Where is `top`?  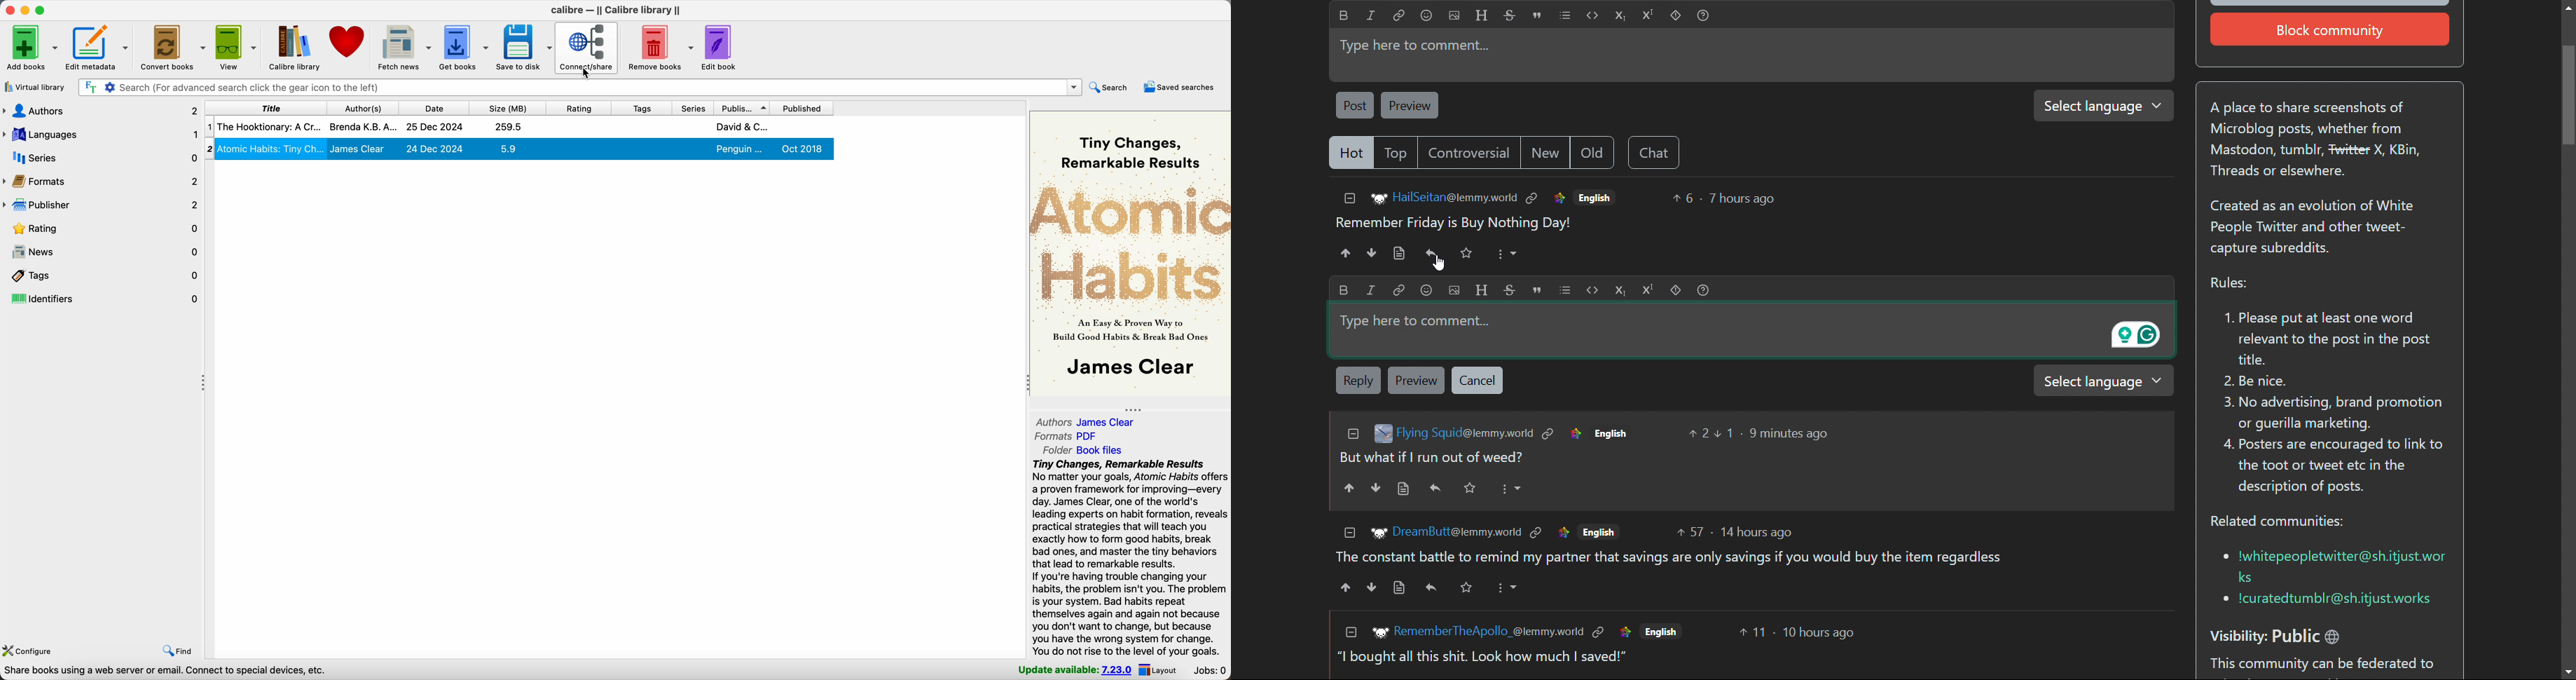
top is located at coordinates (1398, 153).